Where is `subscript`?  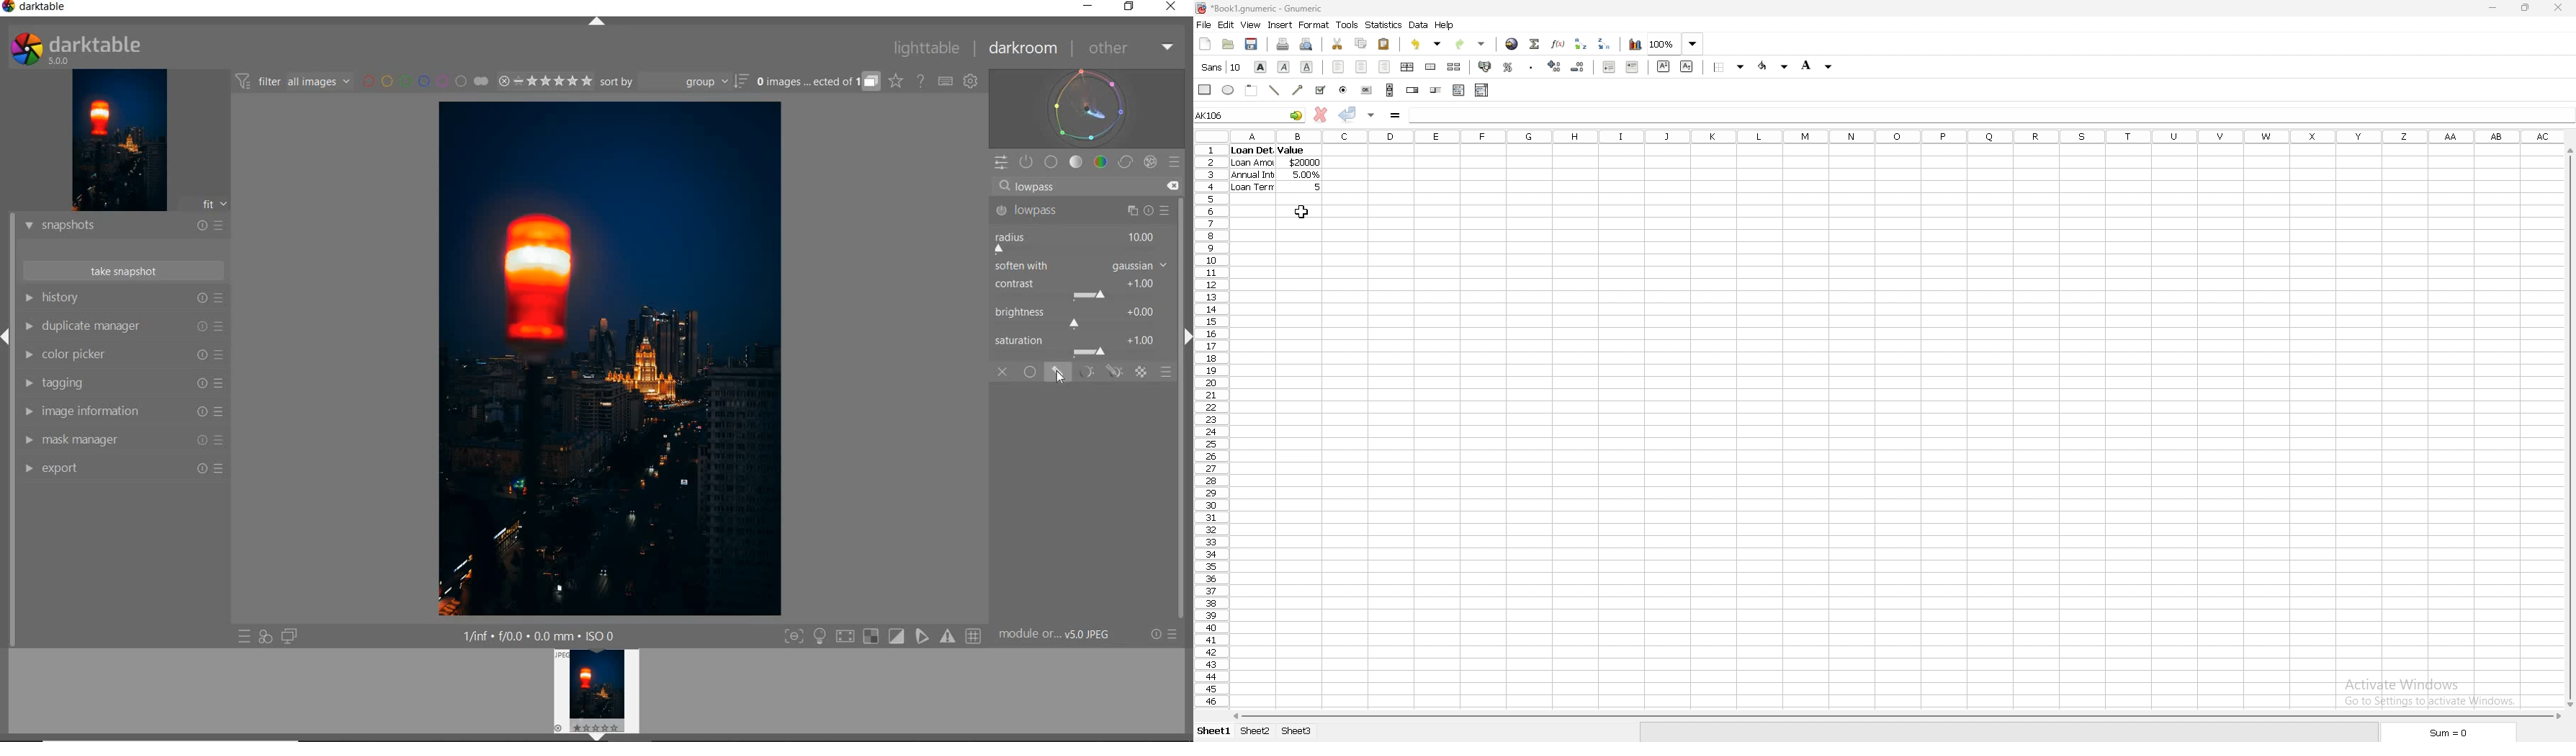
subscript is located at coordinates (1687, 66).